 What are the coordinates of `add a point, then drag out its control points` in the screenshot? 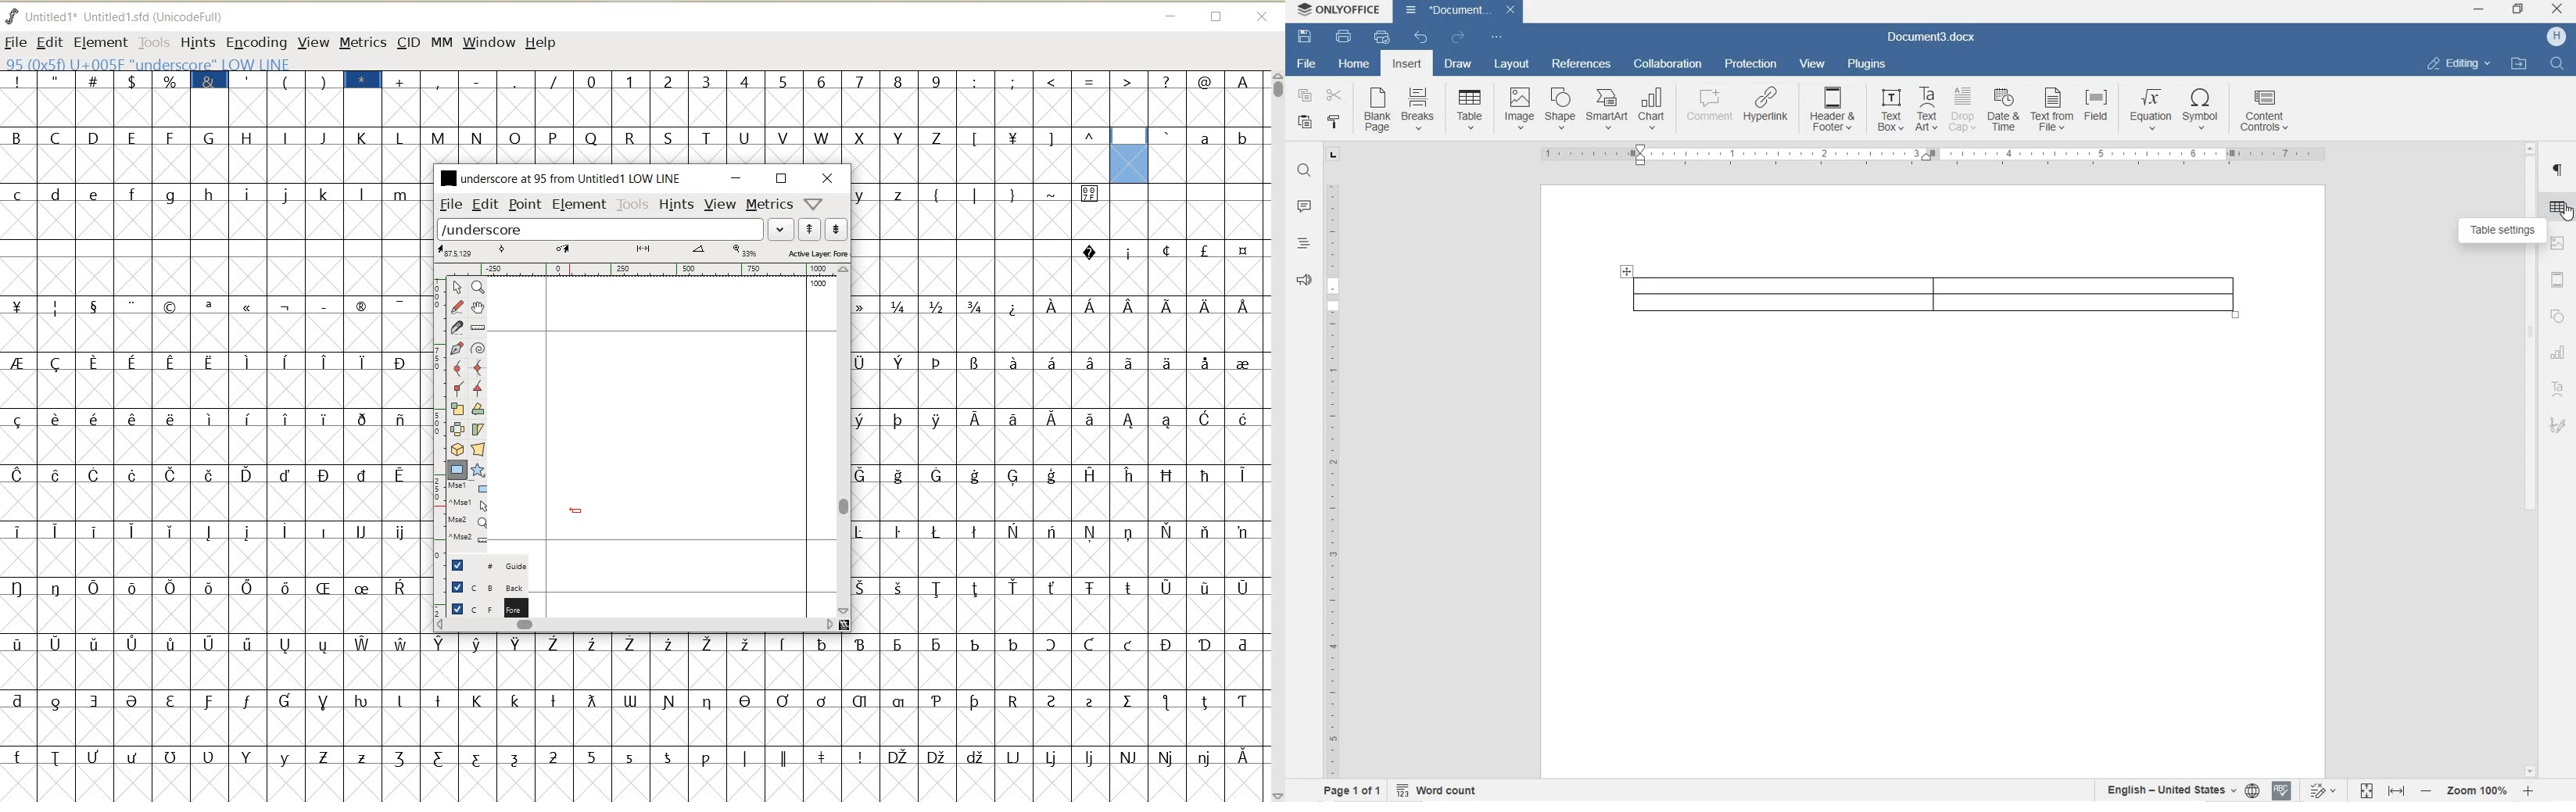 It's located at (457, 349).